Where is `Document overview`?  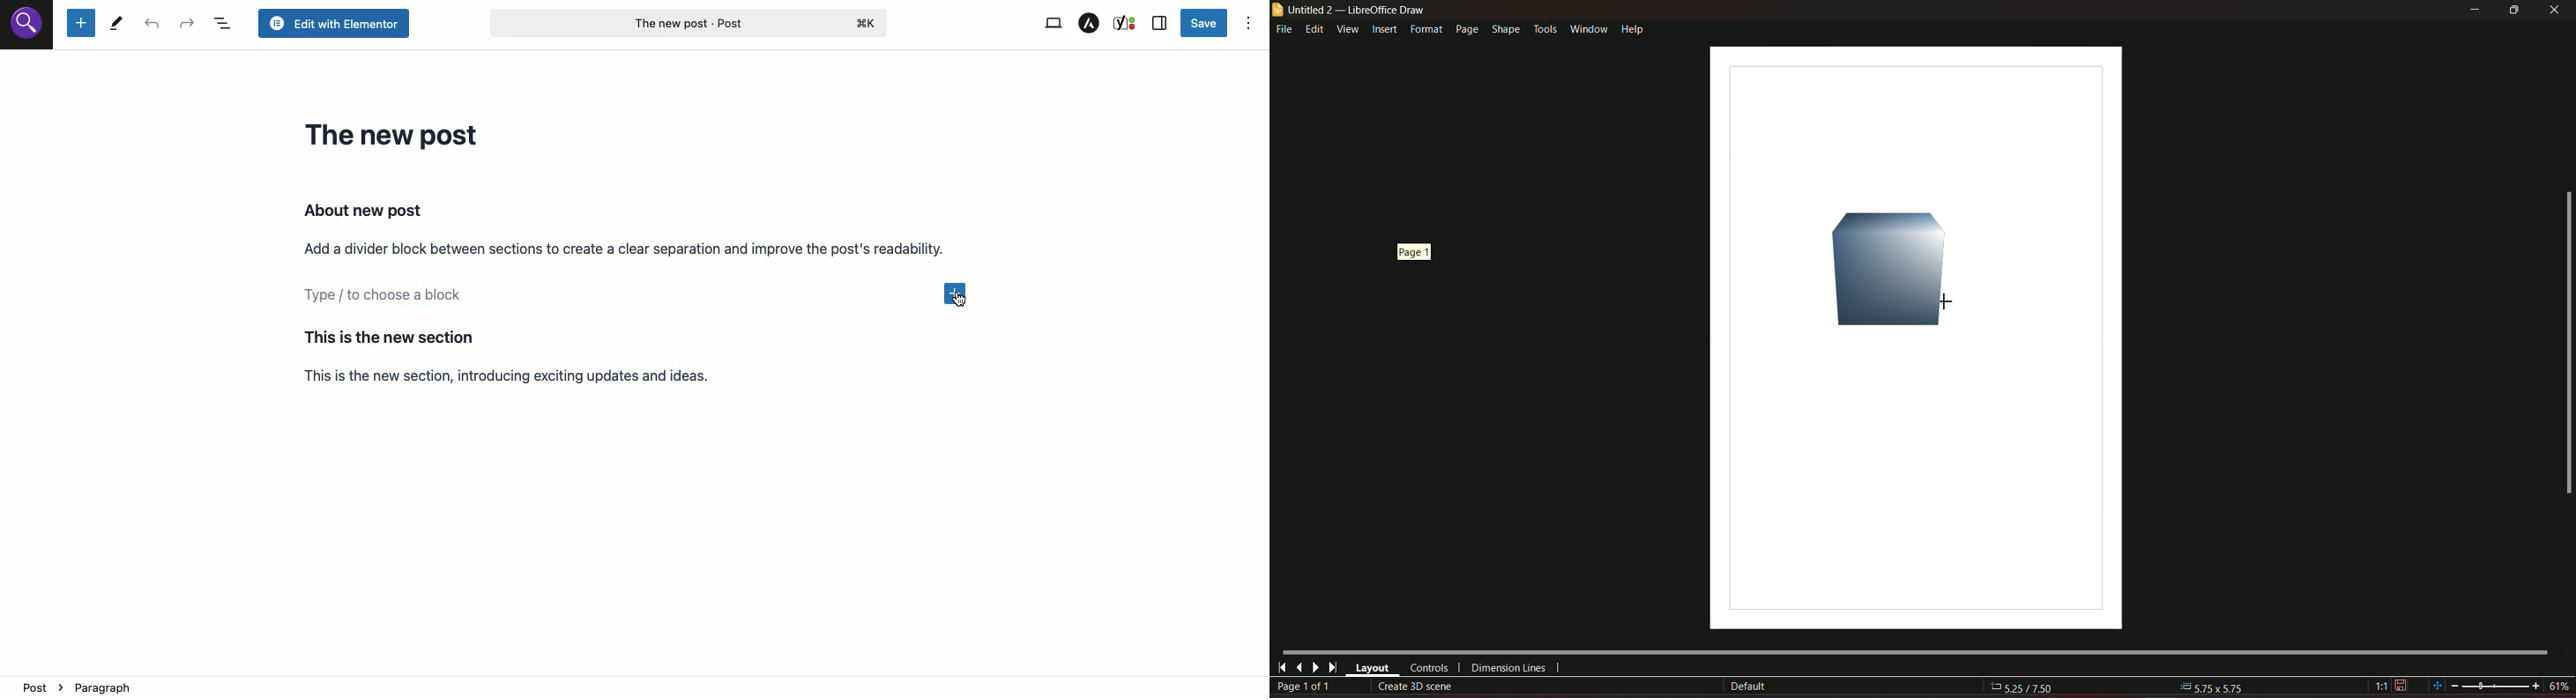
Document overview is located at coordinates (225, 24).